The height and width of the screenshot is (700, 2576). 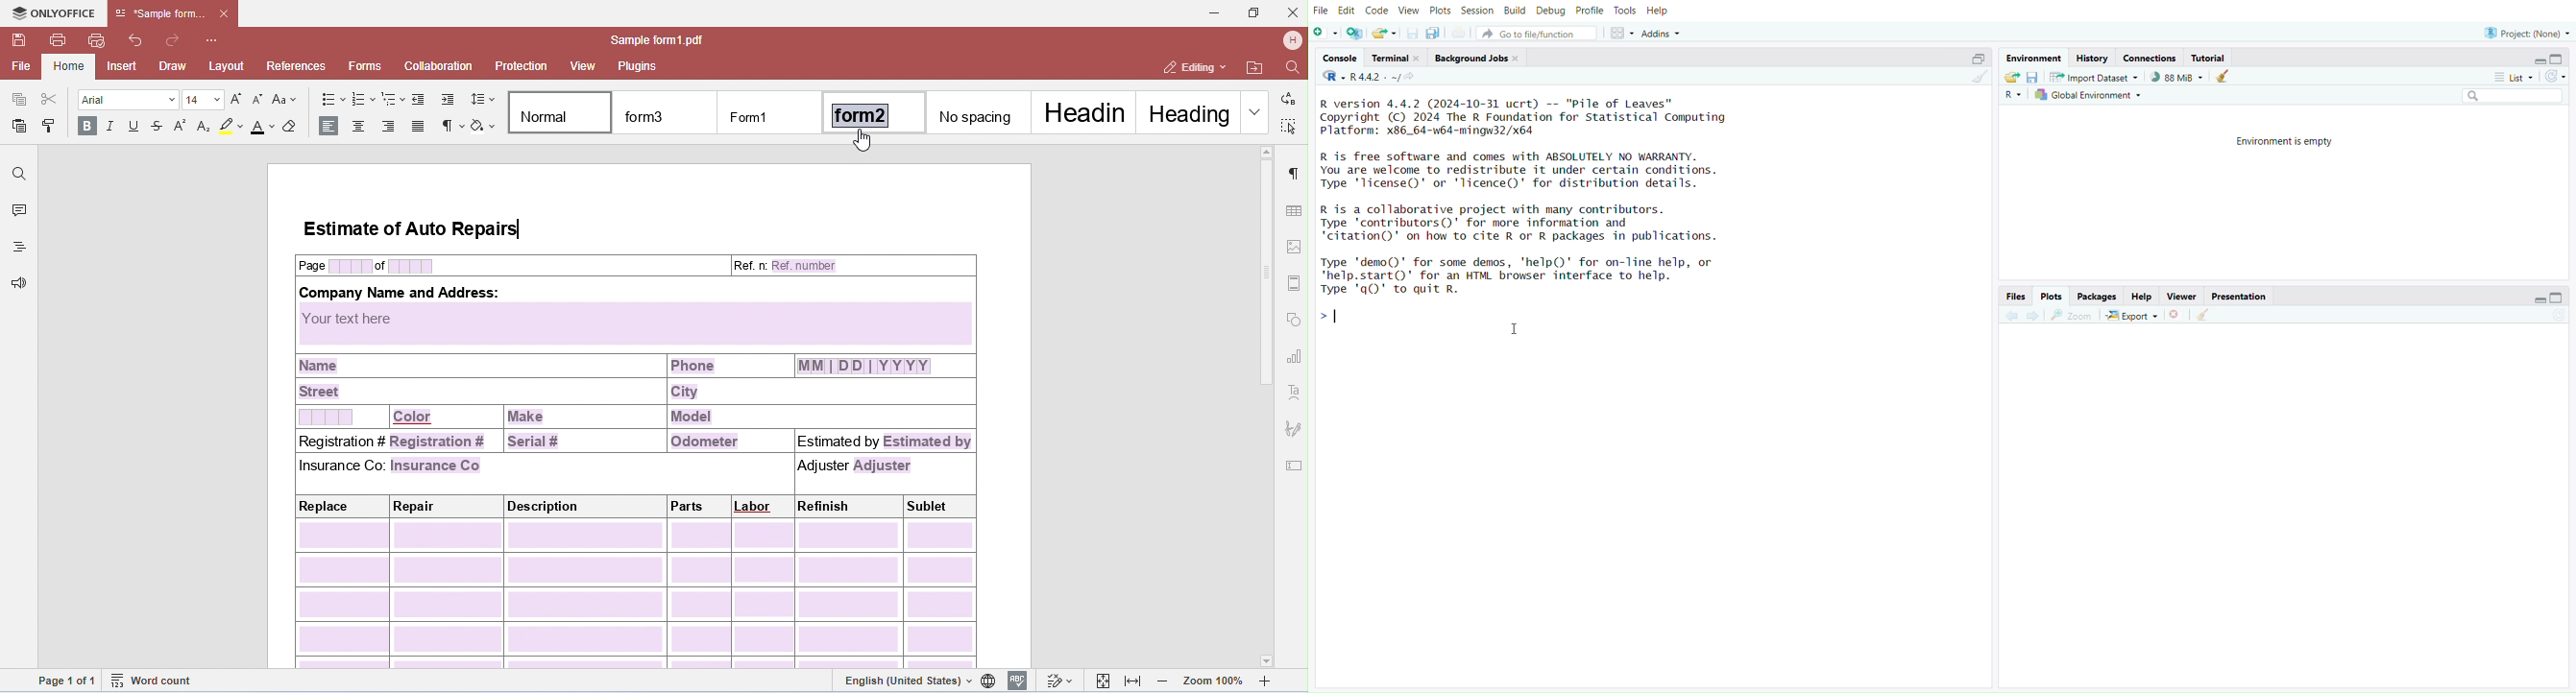 I want to click on list, so click(x=2508, y=77).